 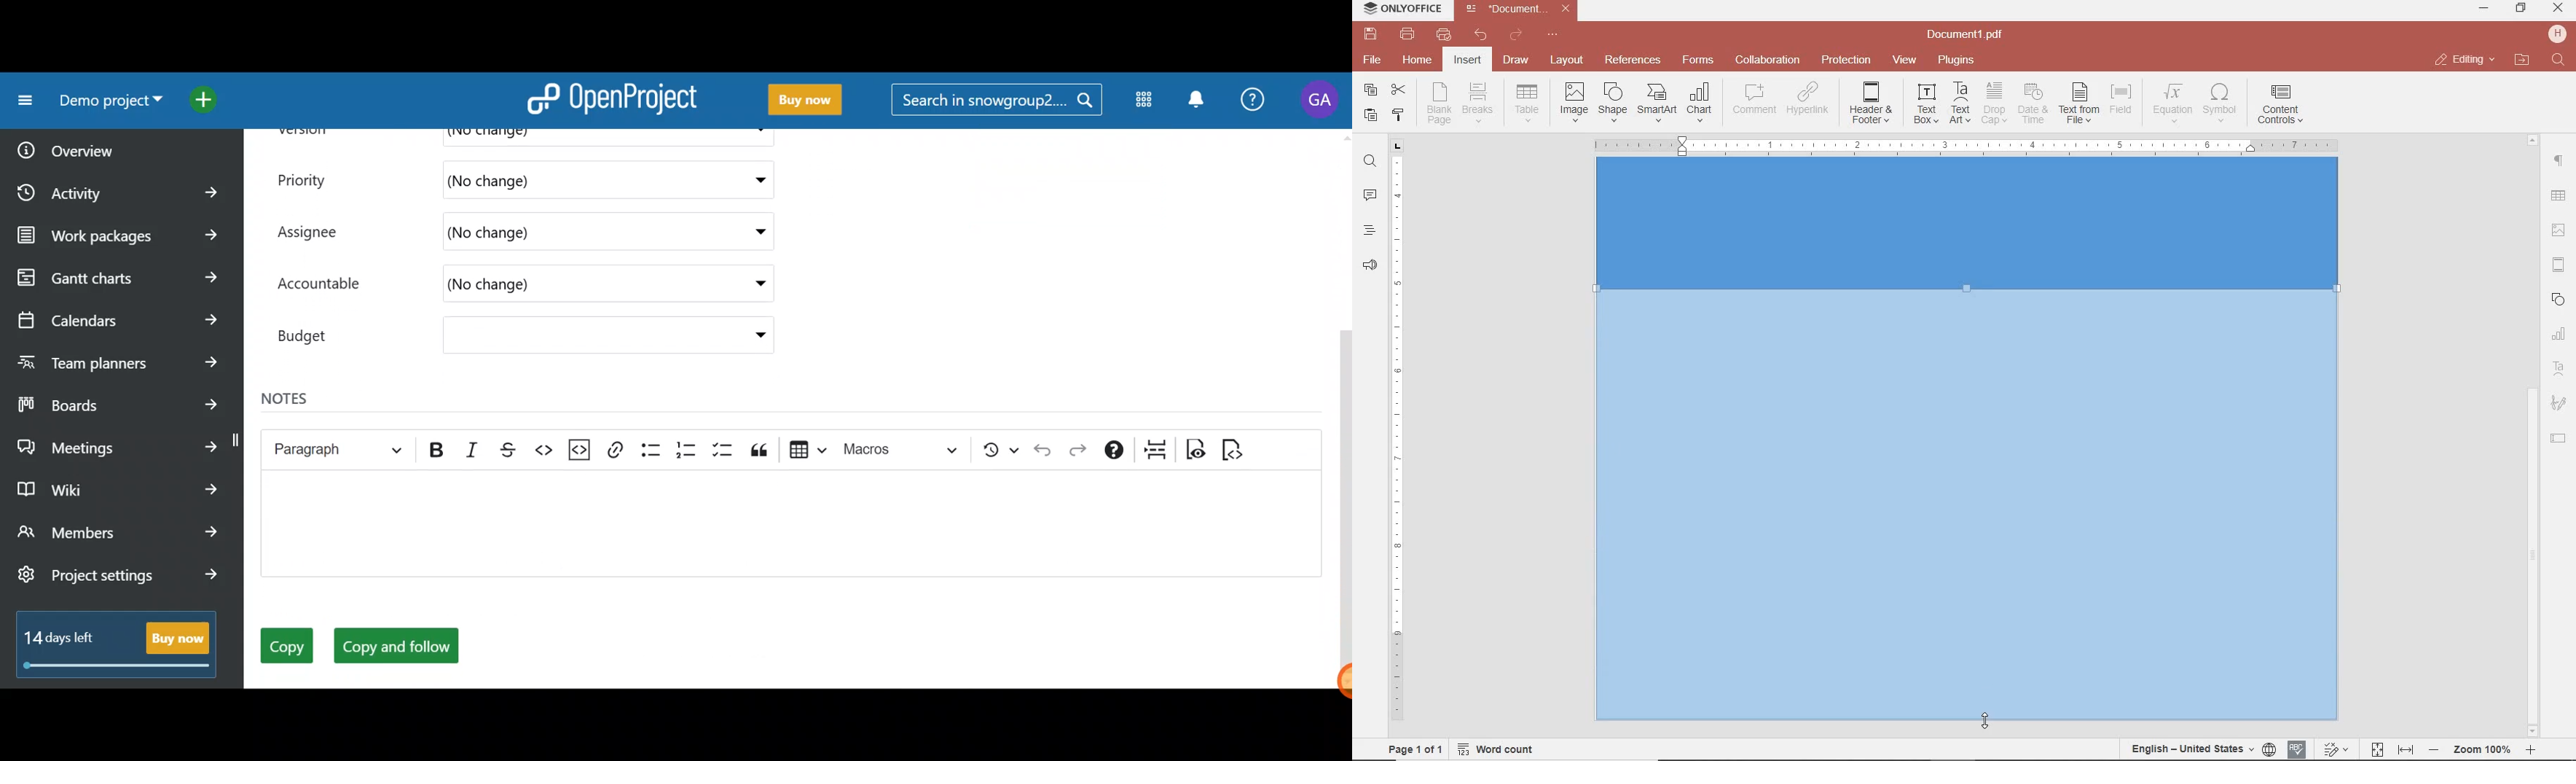 What do you see at coordinates (2485, 8) in the screenshot?
I see `minimize` at bounding box center [2485, 8].